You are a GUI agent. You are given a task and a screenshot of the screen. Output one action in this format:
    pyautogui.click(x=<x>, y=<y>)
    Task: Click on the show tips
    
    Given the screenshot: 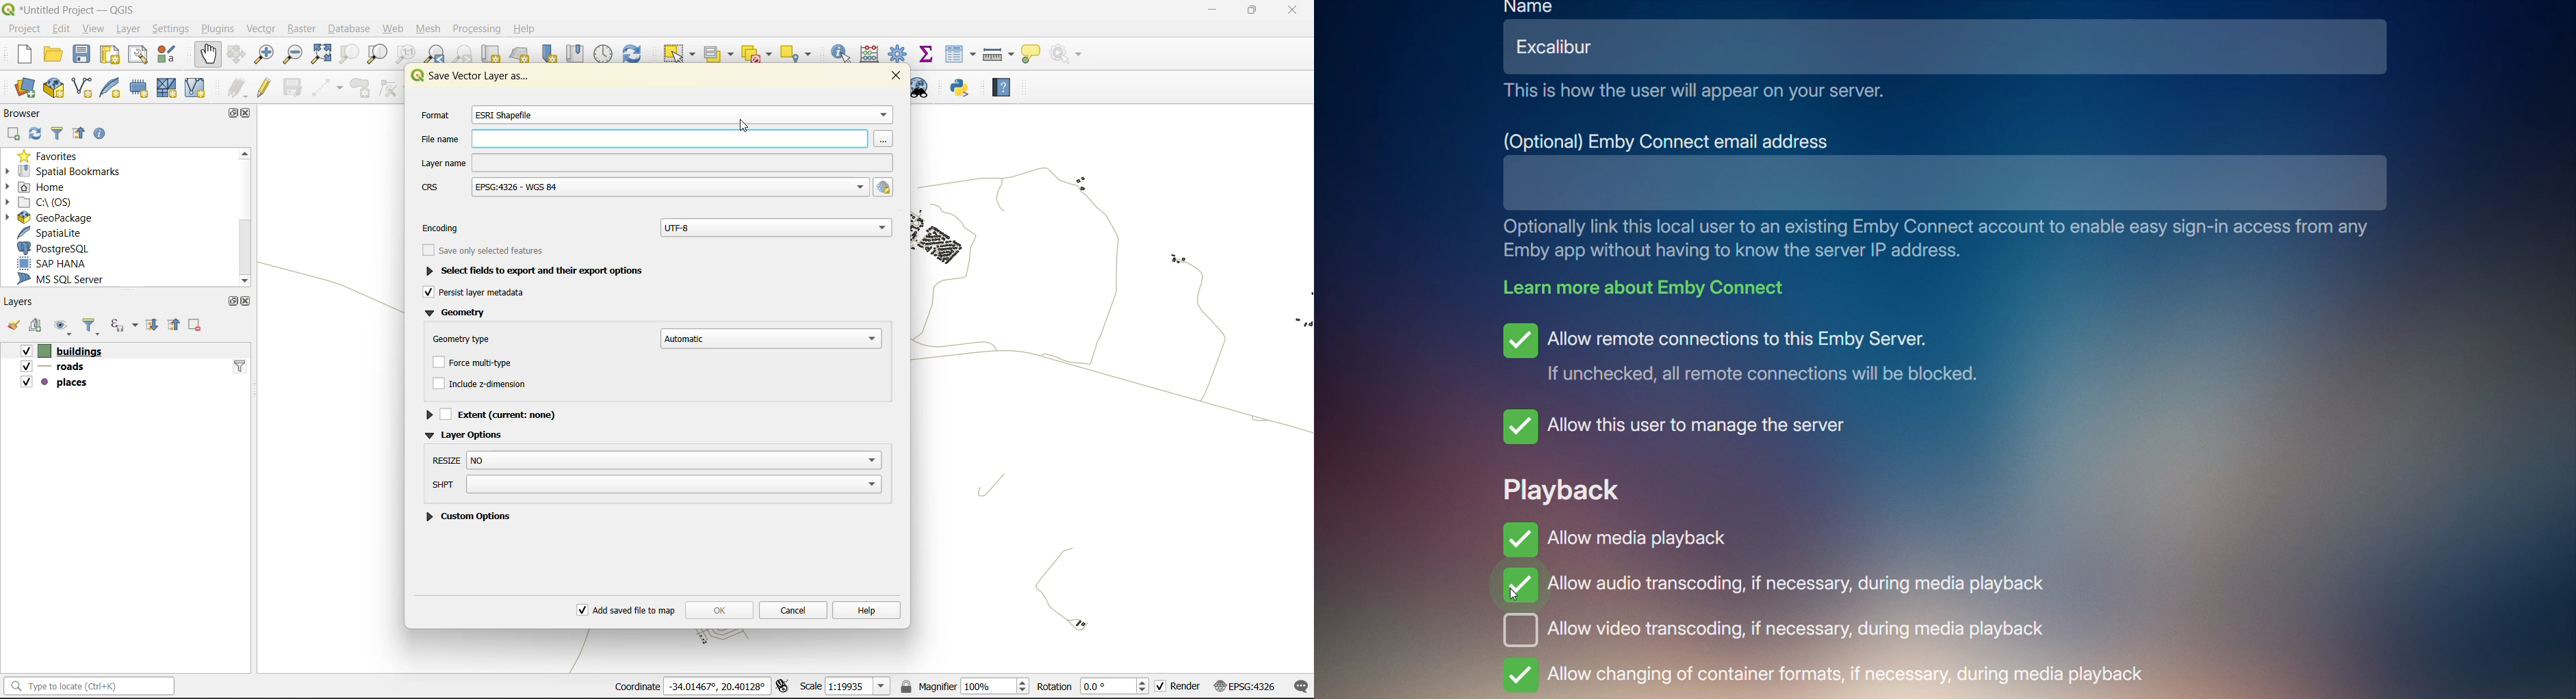 What is the action you would take?
    pyautogui.click(x=1030, y=55)
    